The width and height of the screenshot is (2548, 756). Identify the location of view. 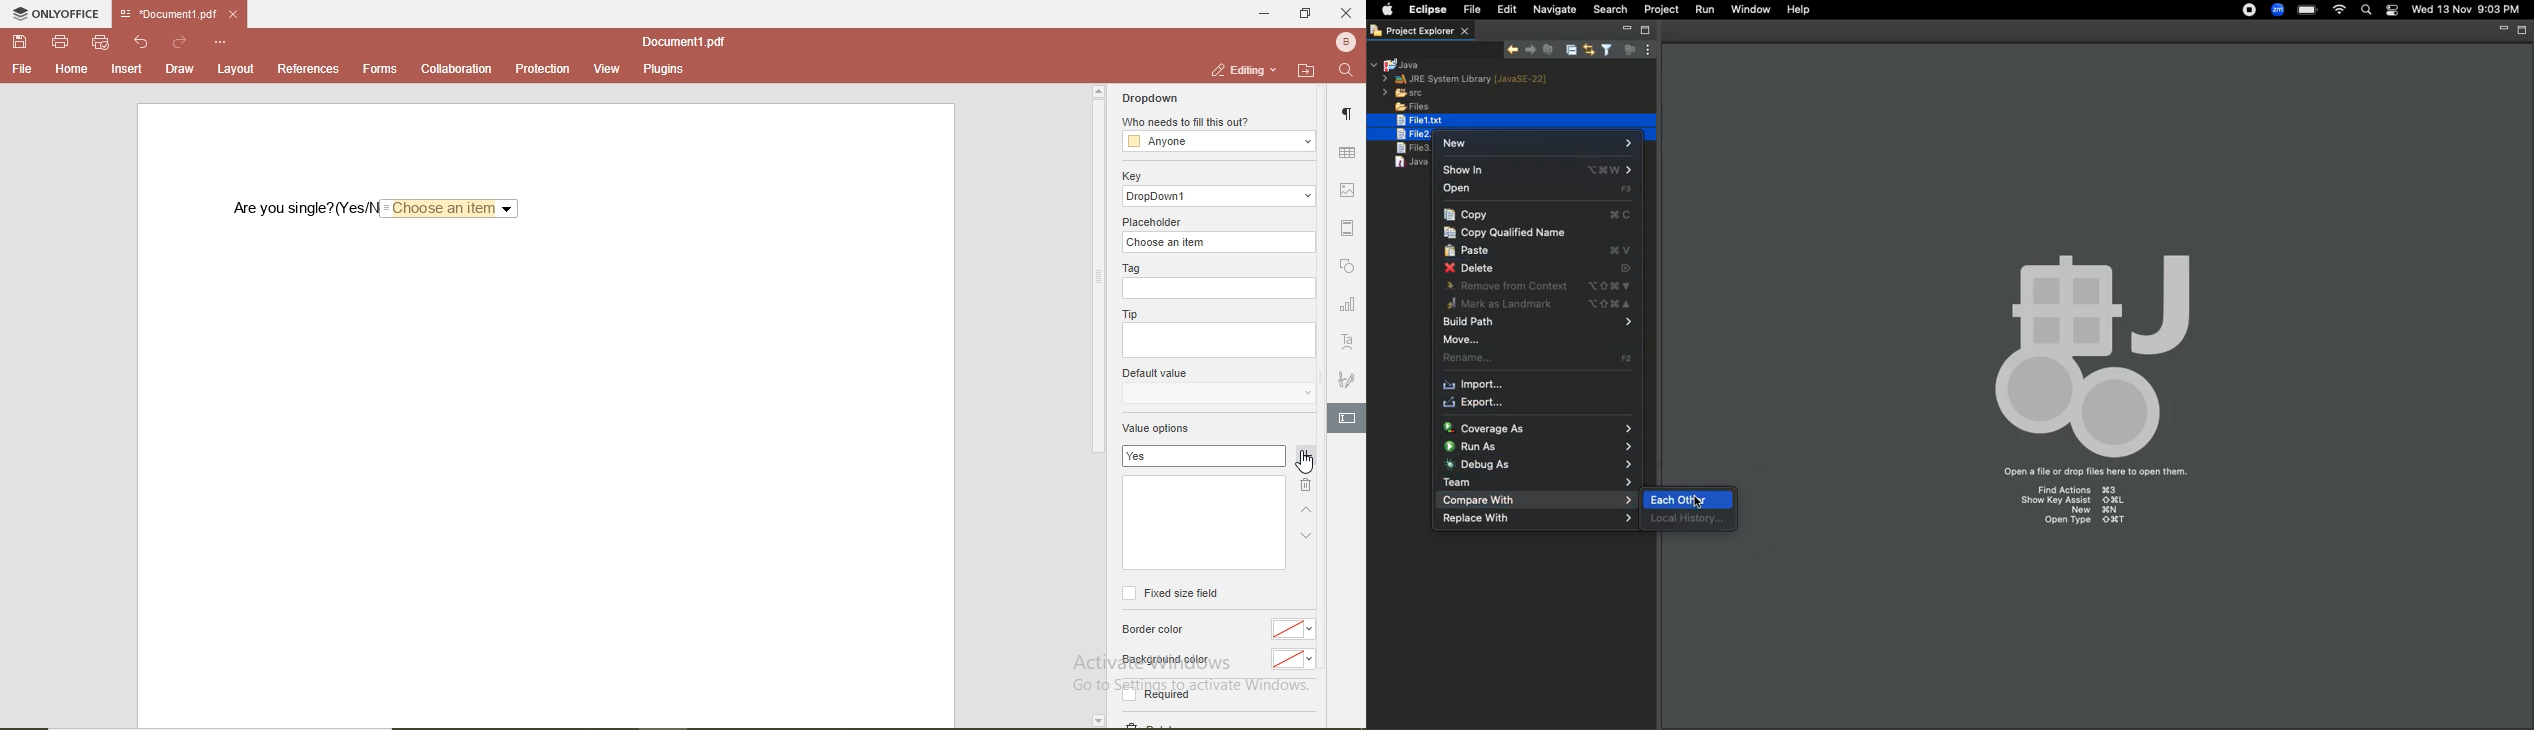
(607, 69).